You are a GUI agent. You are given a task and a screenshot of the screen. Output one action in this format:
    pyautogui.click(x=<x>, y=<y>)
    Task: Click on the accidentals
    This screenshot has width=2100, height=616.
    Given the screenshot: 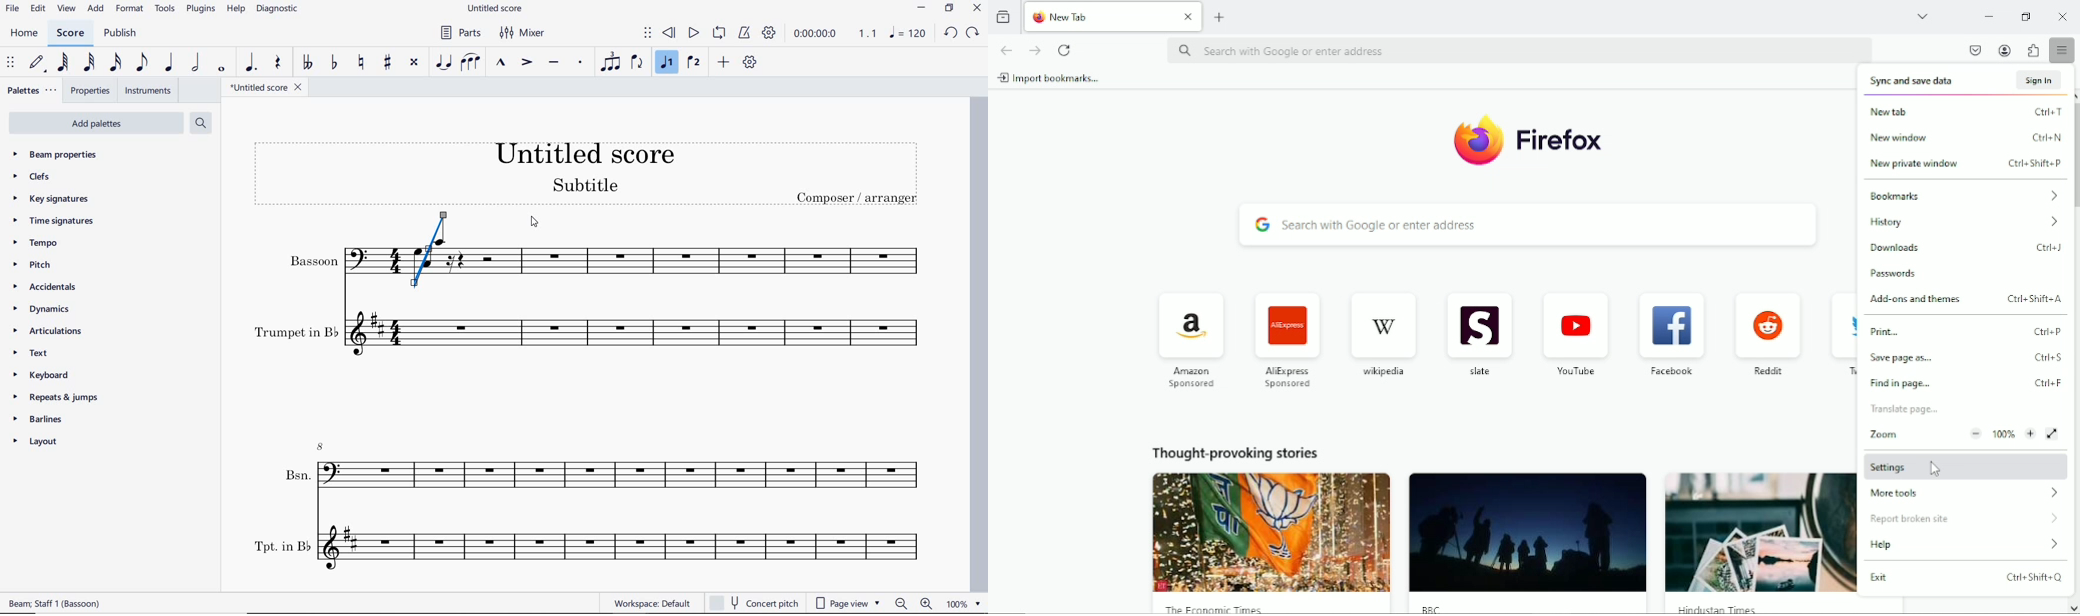 What is the action you would take?
    pyautogui.click(x=47, y=286)
    